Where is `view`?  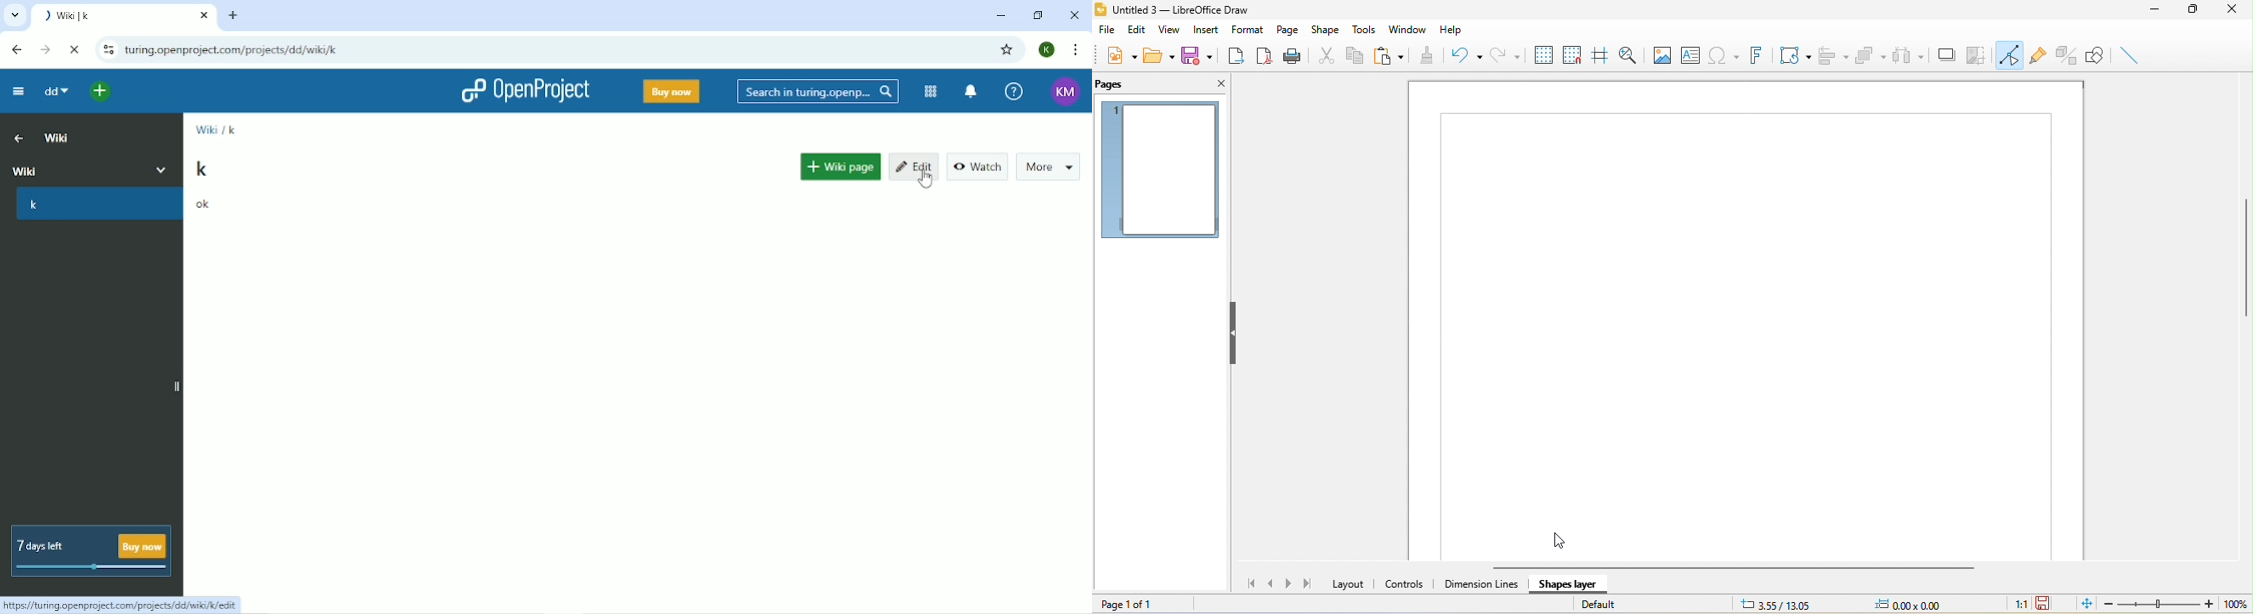
view is located at coordinates (1168, 30).